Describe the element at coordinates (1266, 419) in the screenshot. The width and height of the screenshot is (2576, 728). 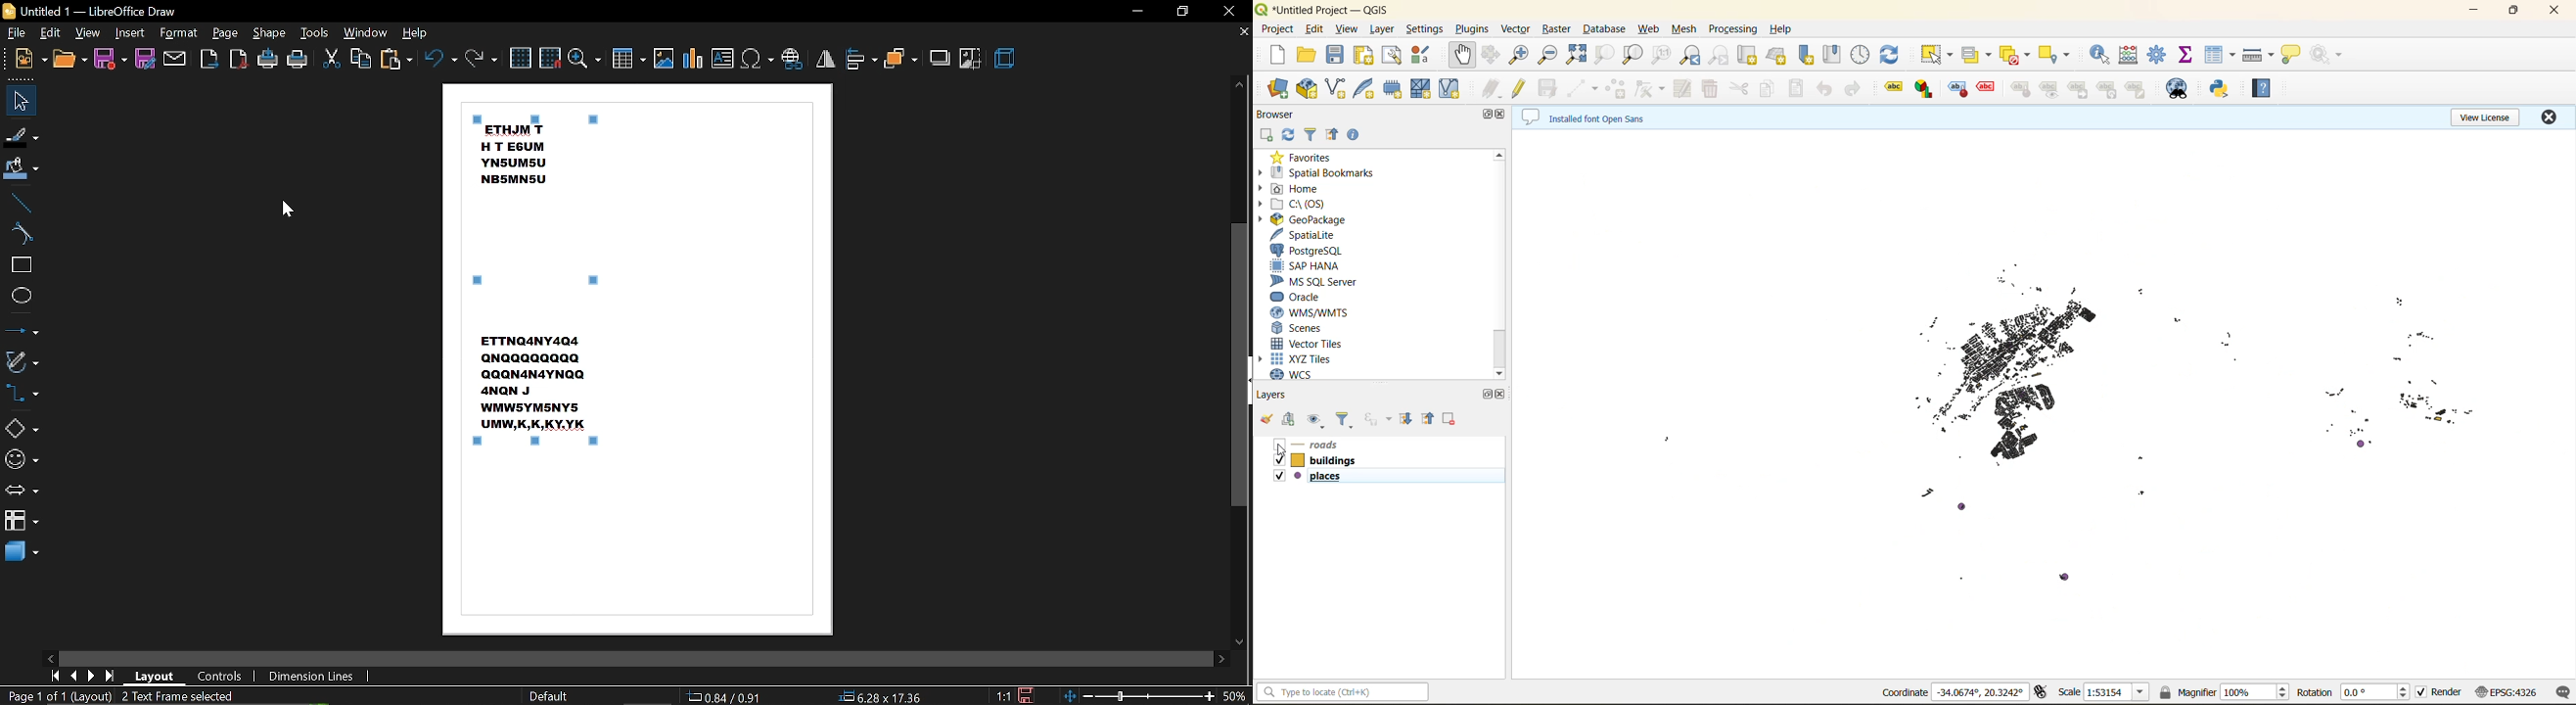
I see `open` at that location.